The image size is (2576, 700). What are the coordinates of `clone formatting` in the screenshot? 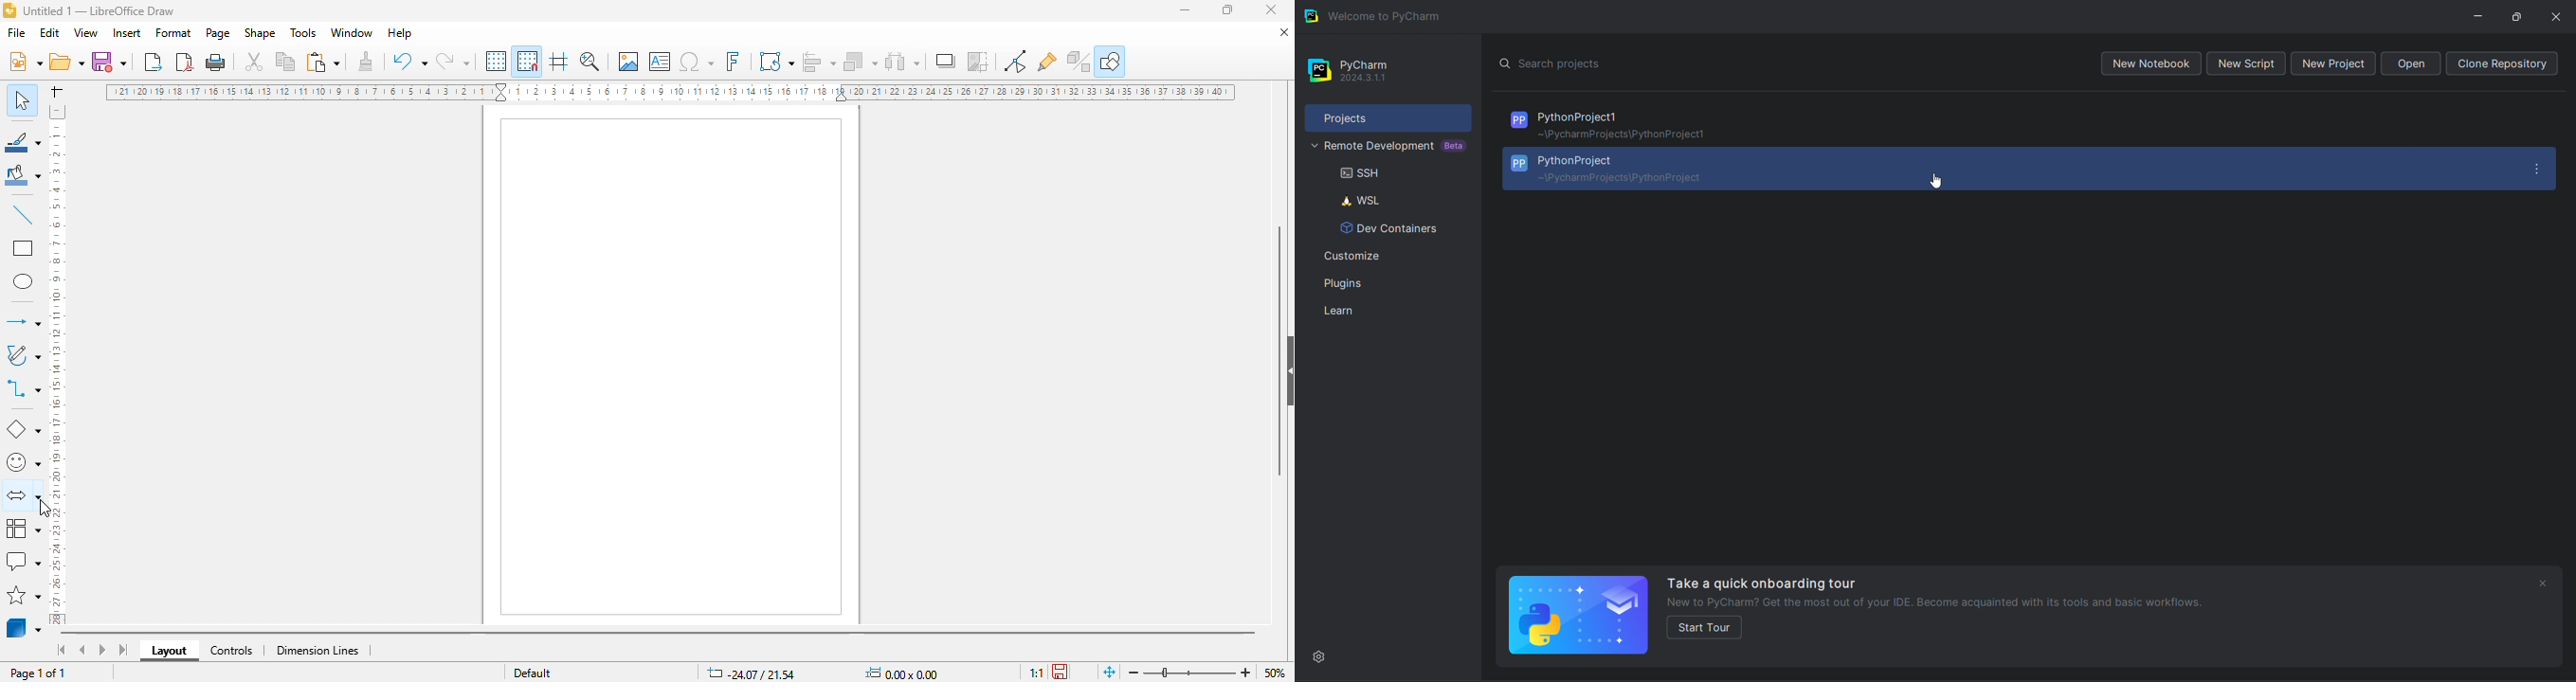 It's located at (367, 60).